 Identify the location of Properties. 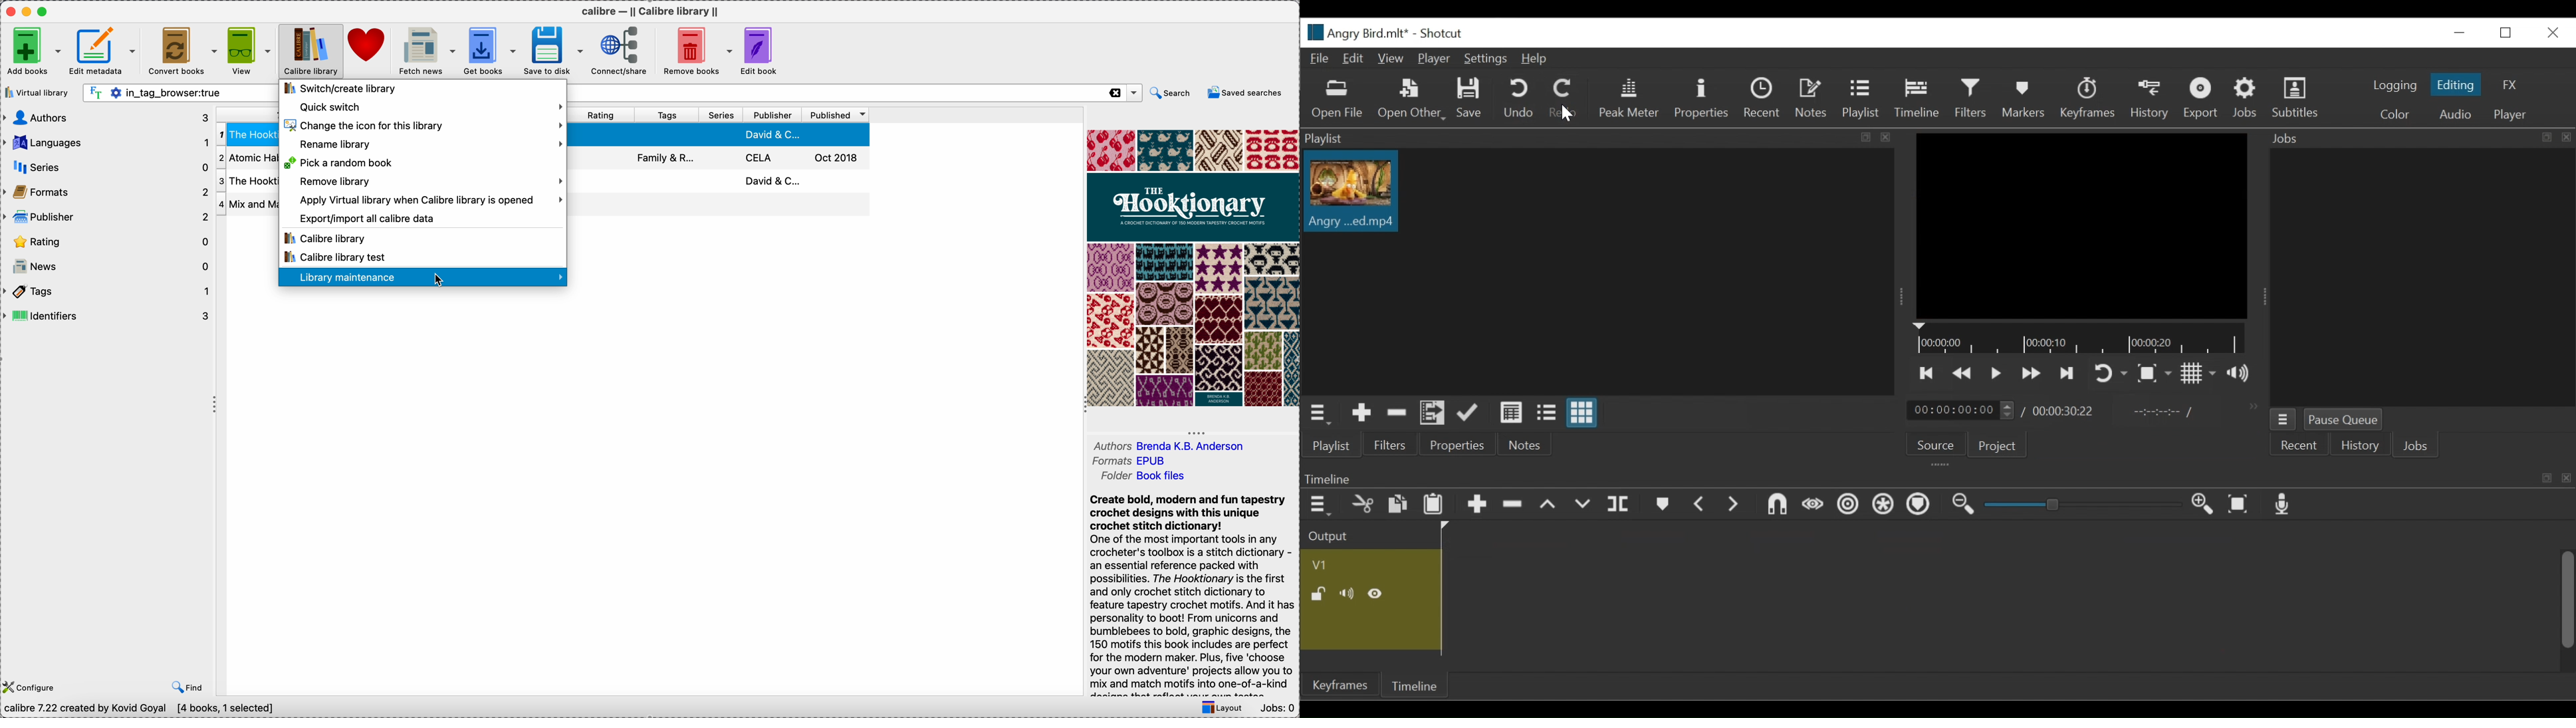
(1701, 98).